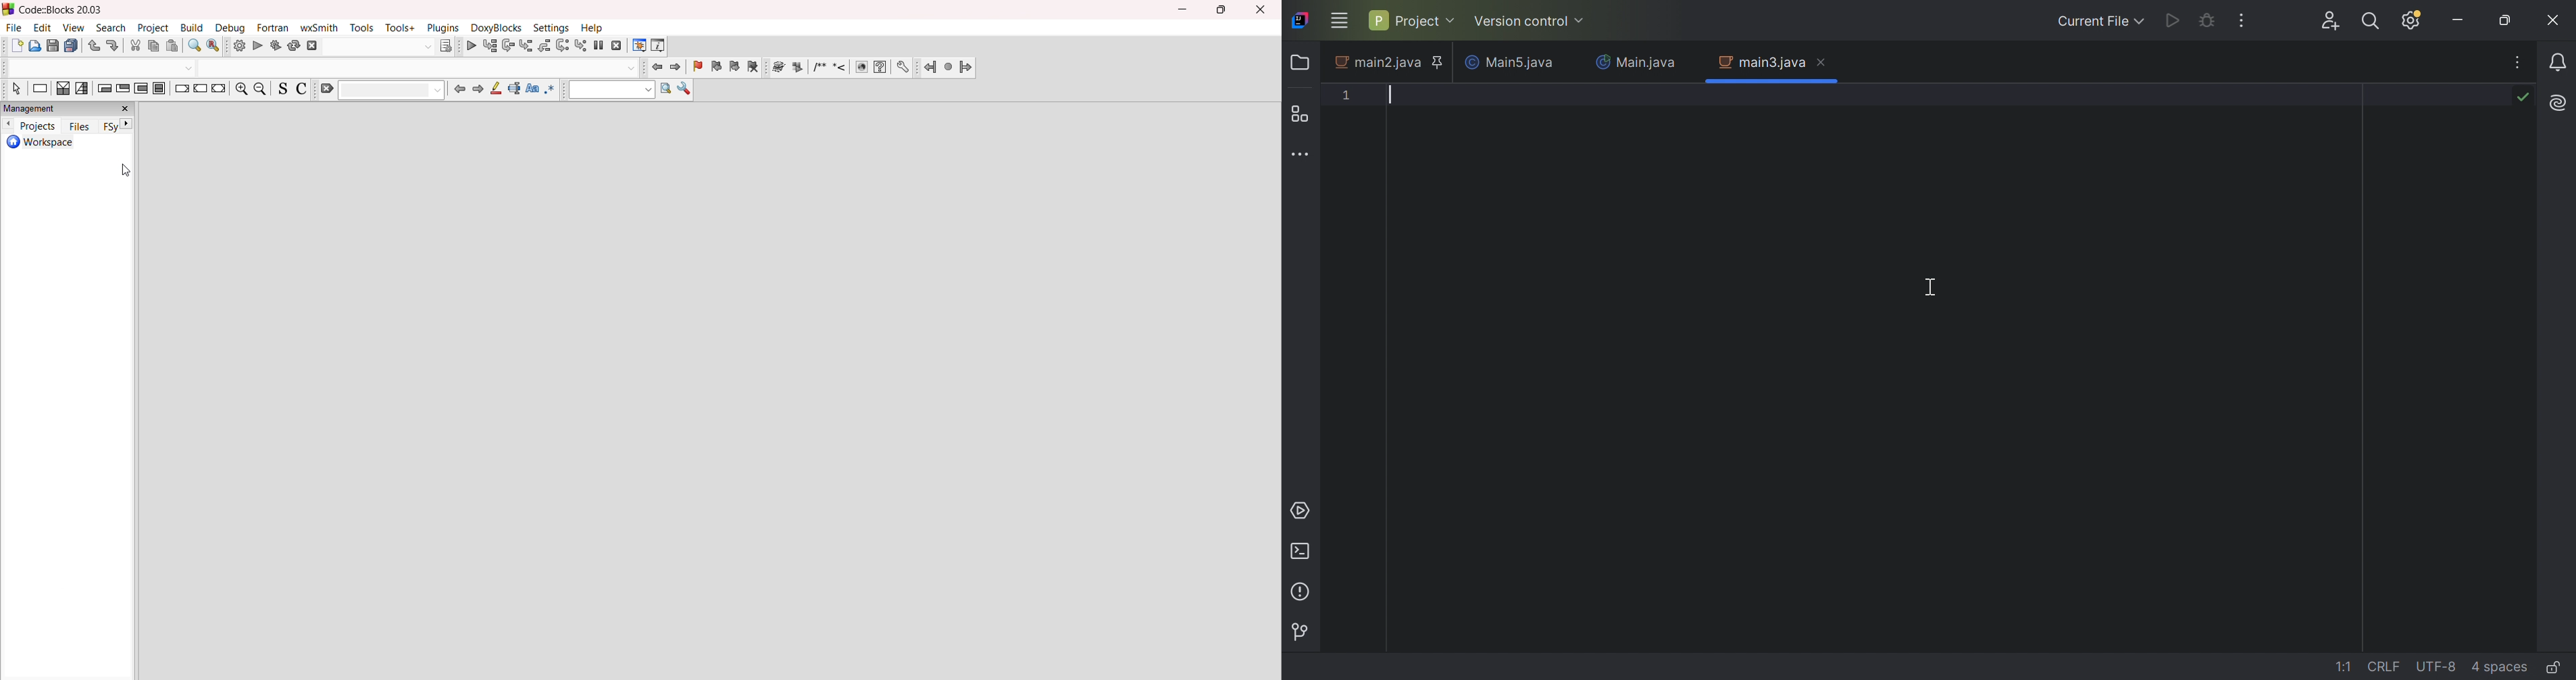  I want to click on Services, so click(1301, 511).